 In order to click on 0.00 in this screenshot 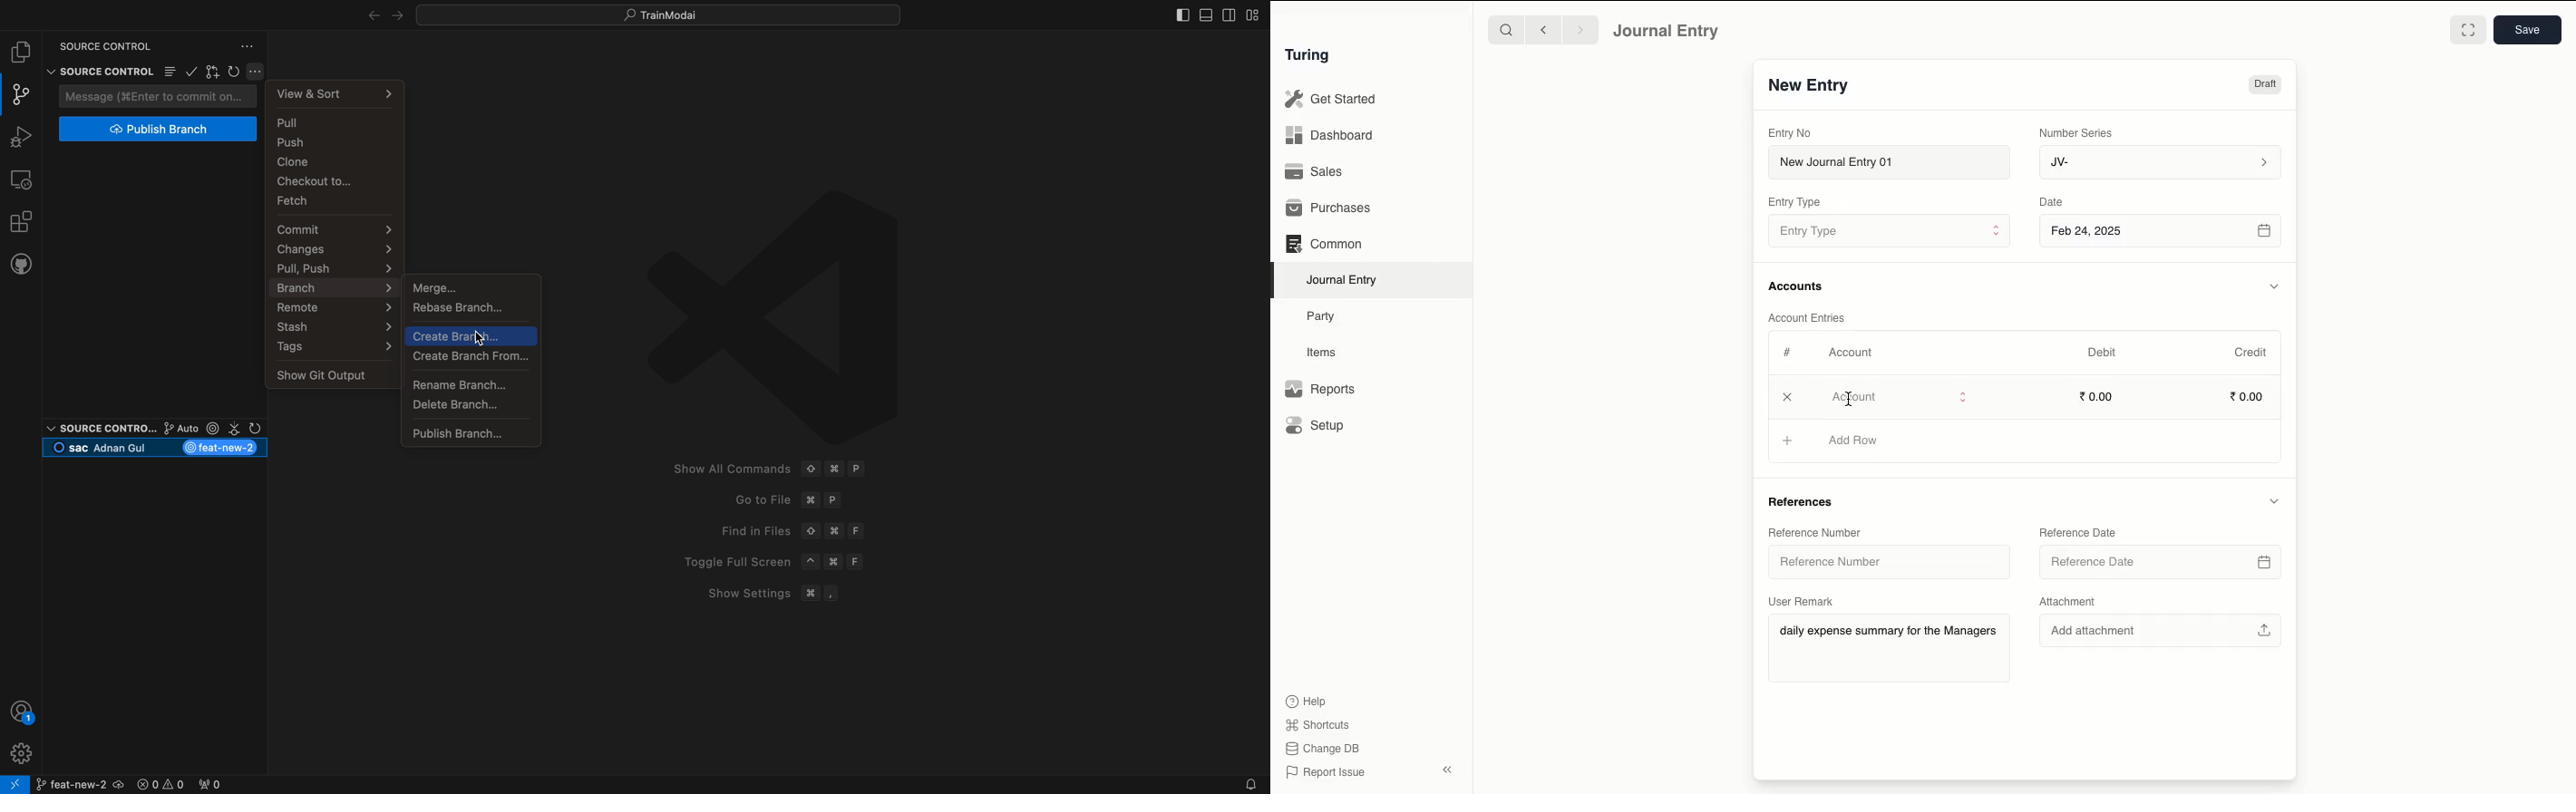, I will do `click(2248, 394)`.